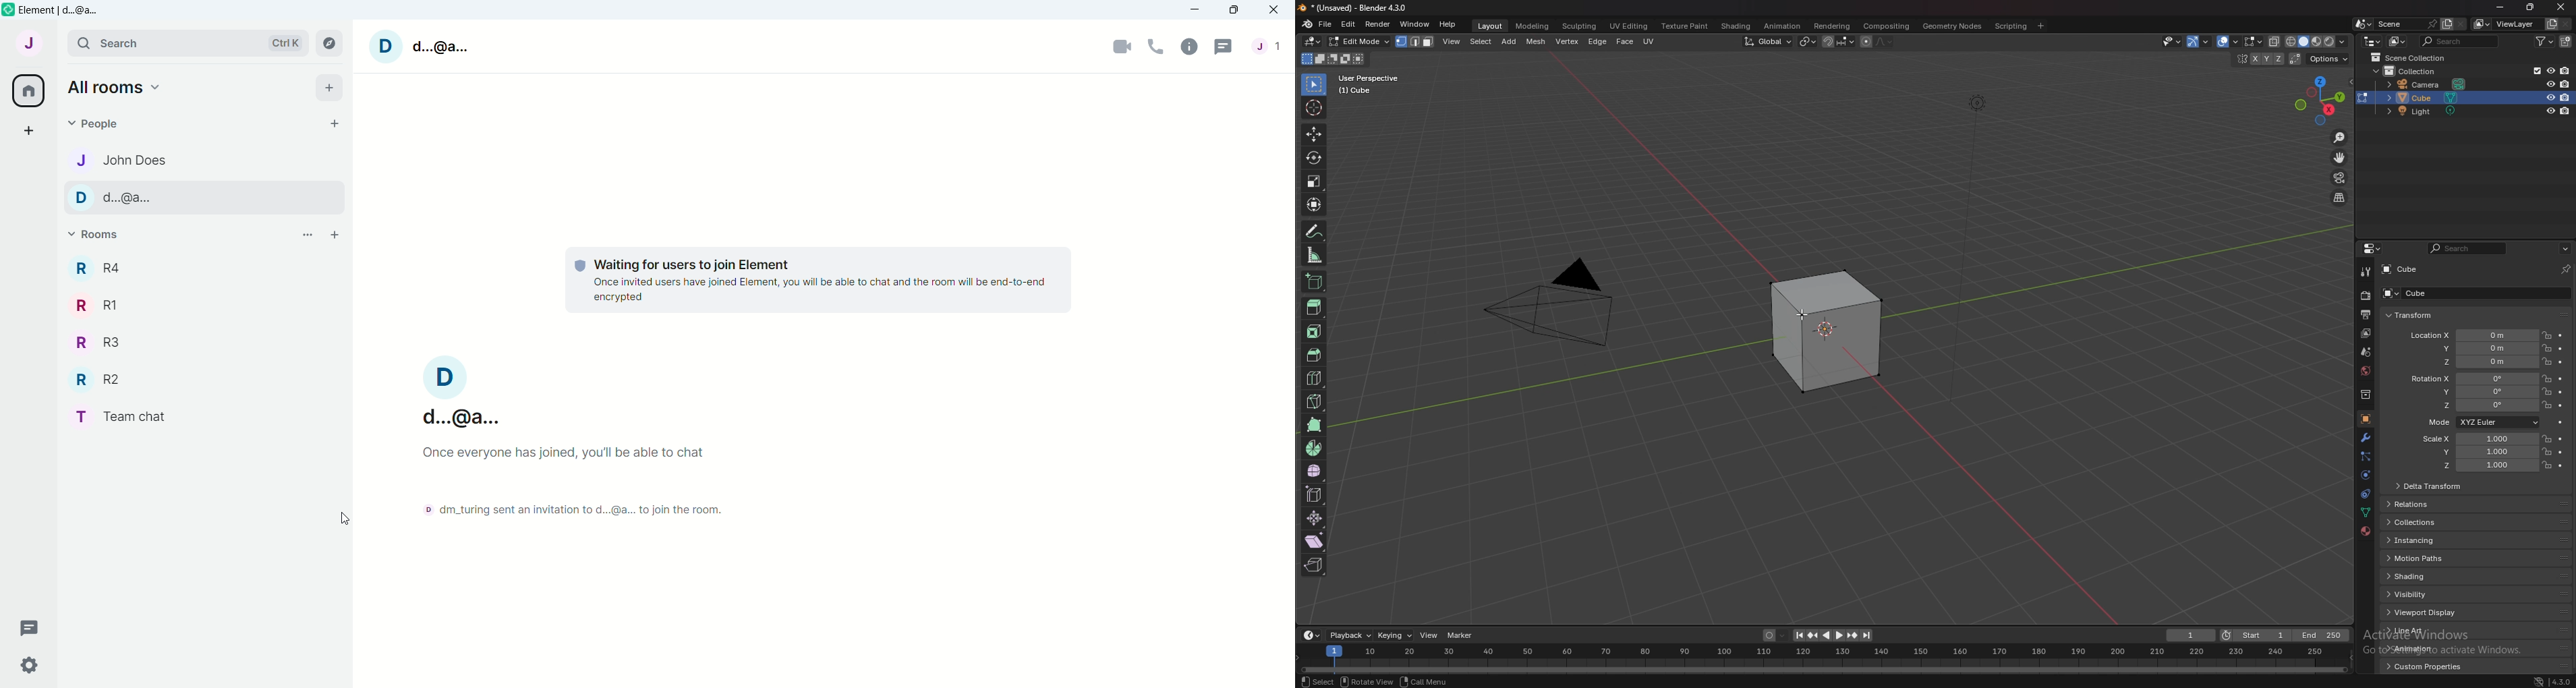 The image size is (2576, 700). I want to click on Threads, so click(1224, 46).